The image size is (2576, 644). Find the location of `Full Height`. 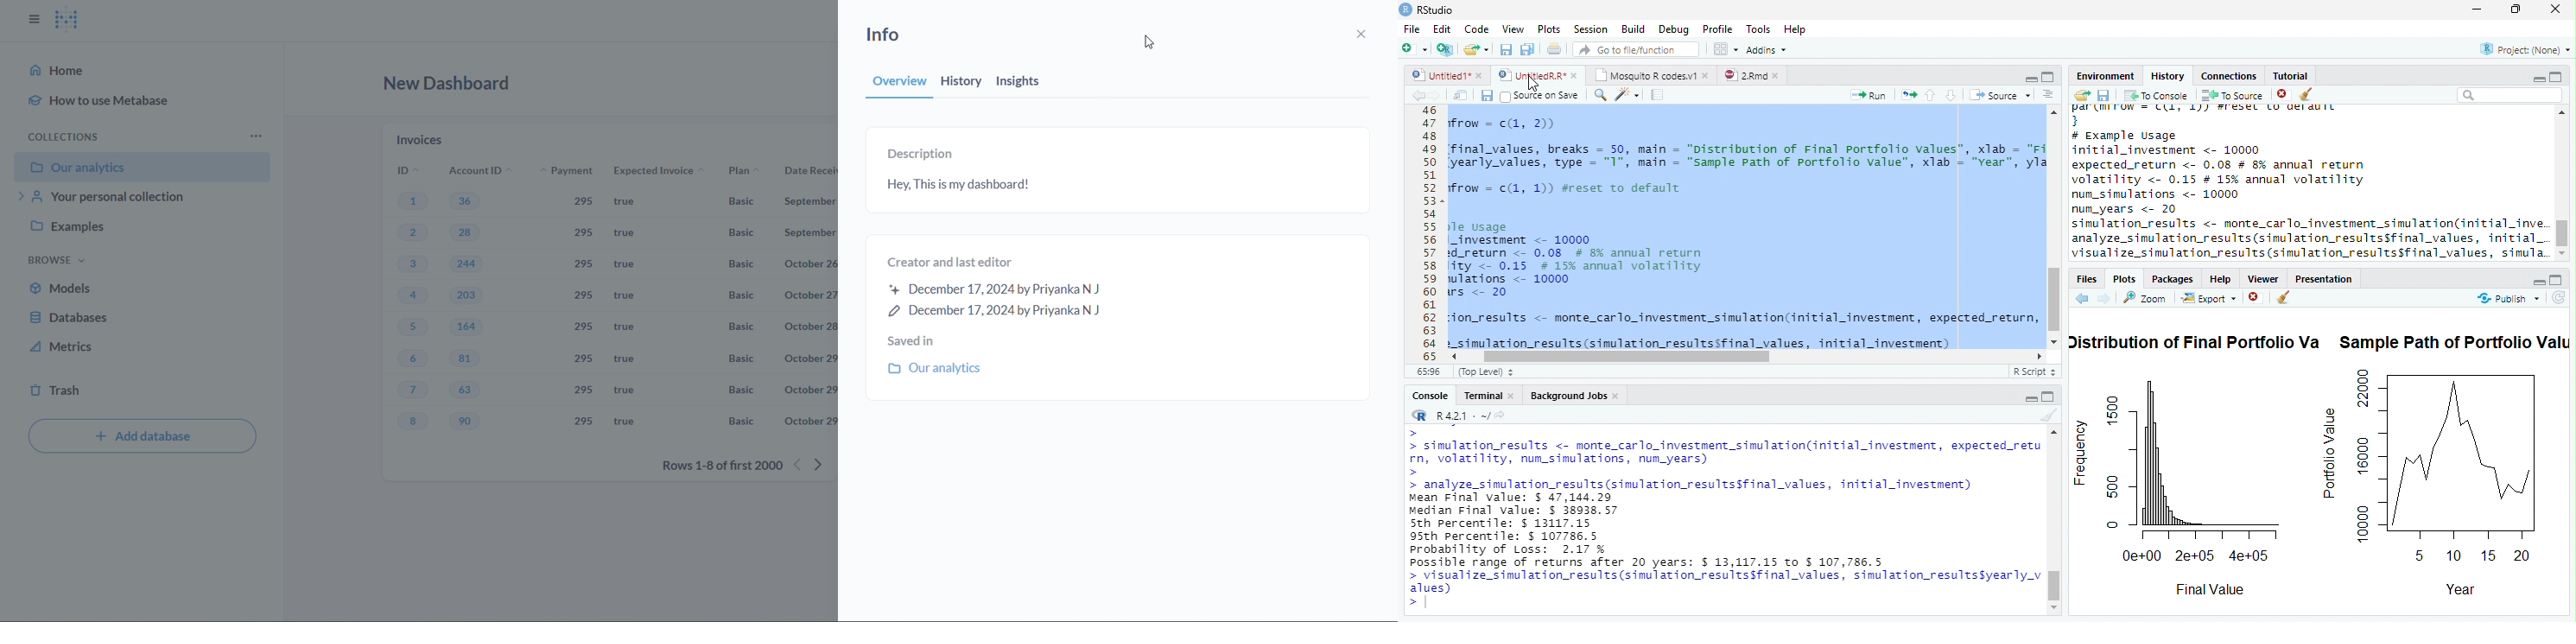

Full Height is located at coordinates (2557, 75).